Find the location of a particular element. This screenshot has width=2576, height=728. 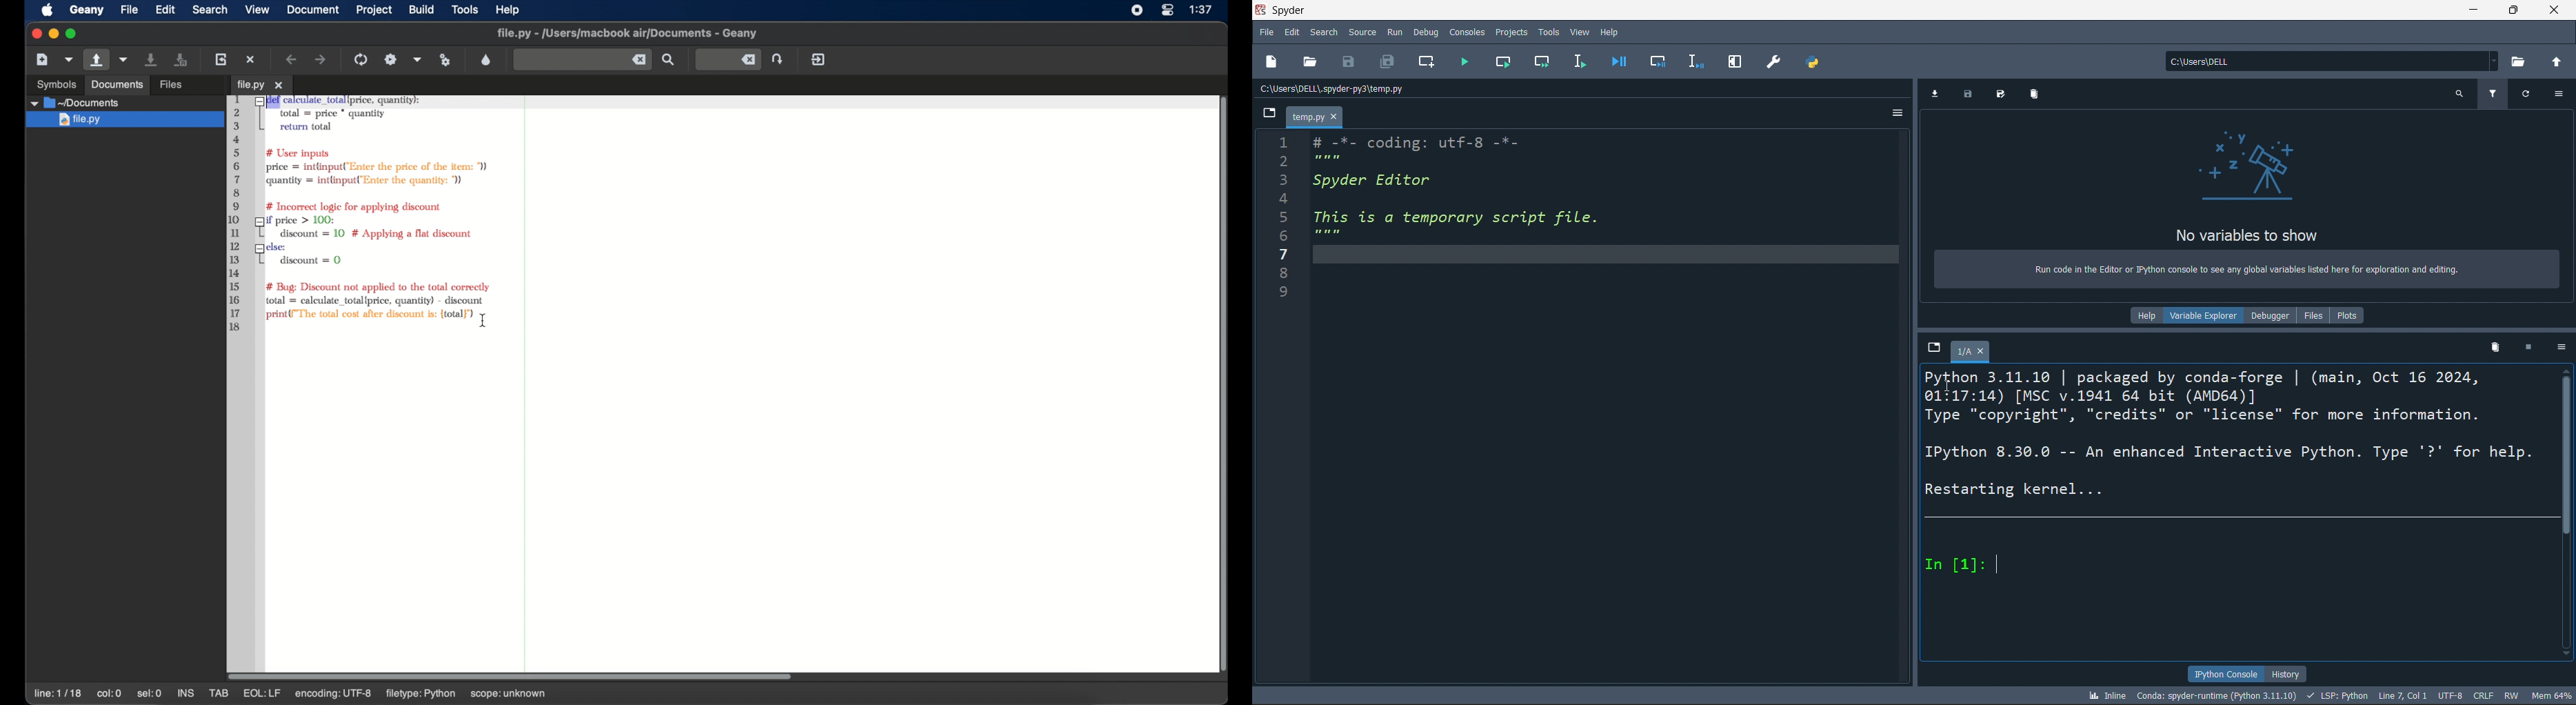

refresh is located at coordinates (2523, 94).